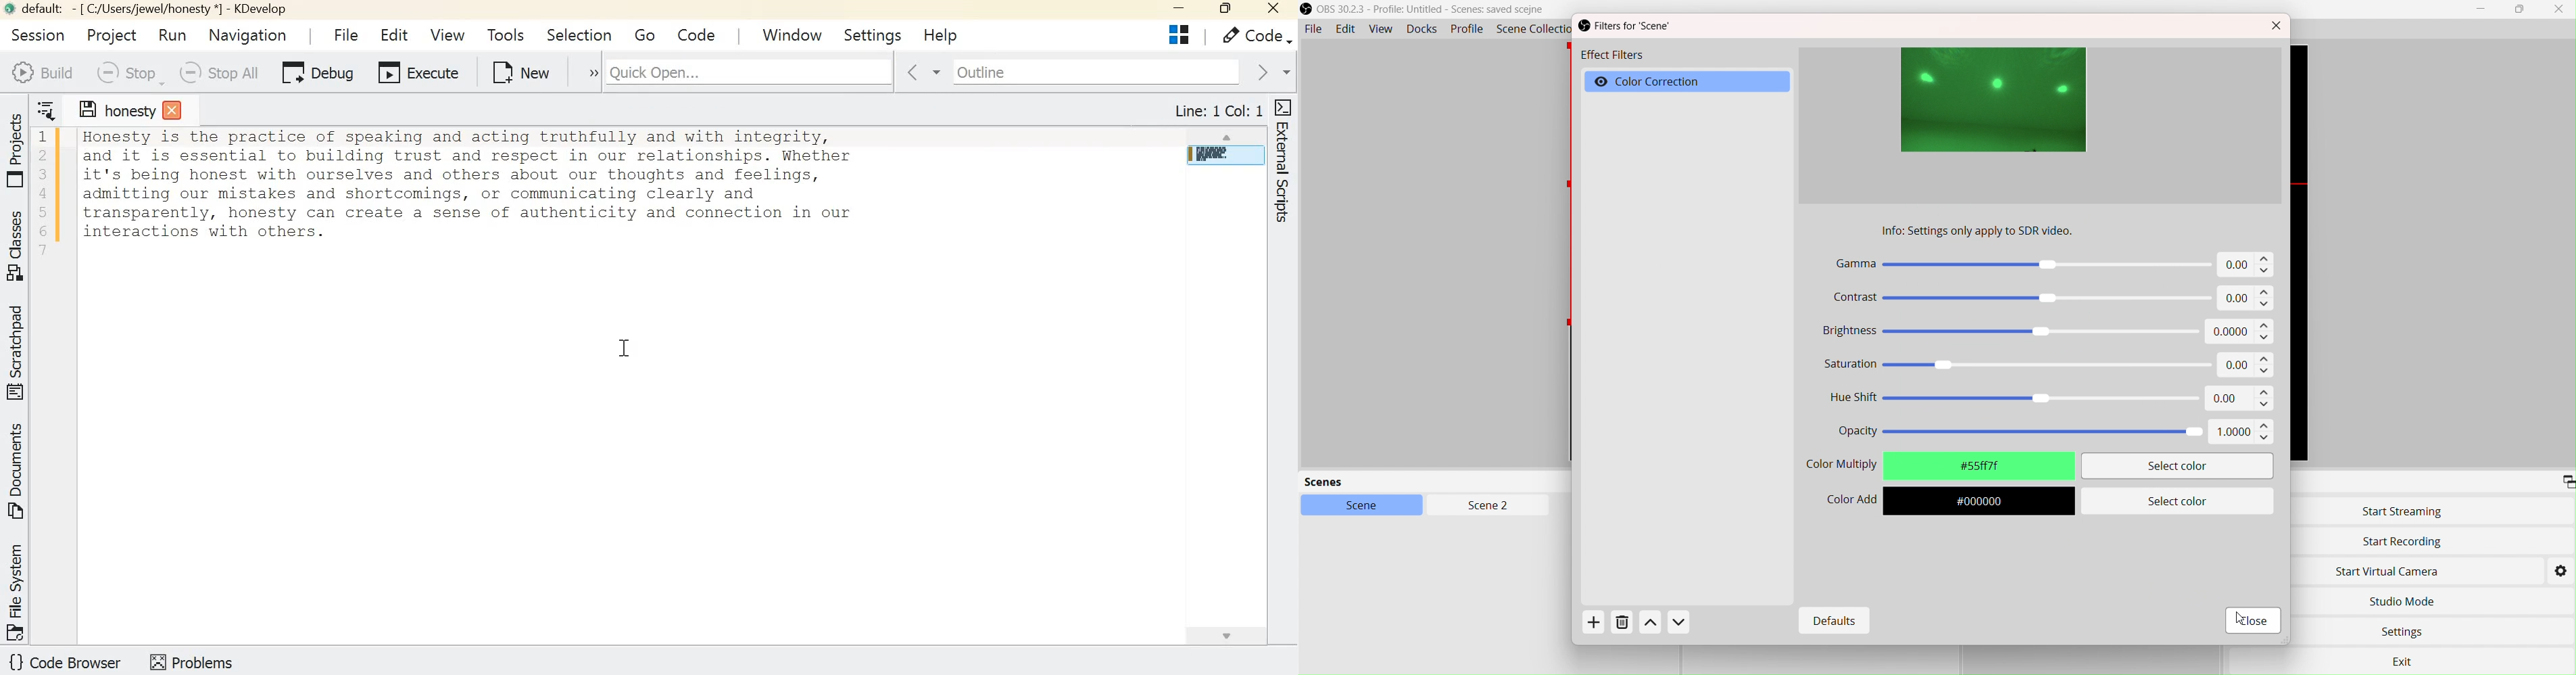 Image resolution: width=2576 pixels, height=700 pixels. What do you see at coordinates (2481, 9) in the screenshot?
I see `Minimize` at bounding box center [2481, 9].